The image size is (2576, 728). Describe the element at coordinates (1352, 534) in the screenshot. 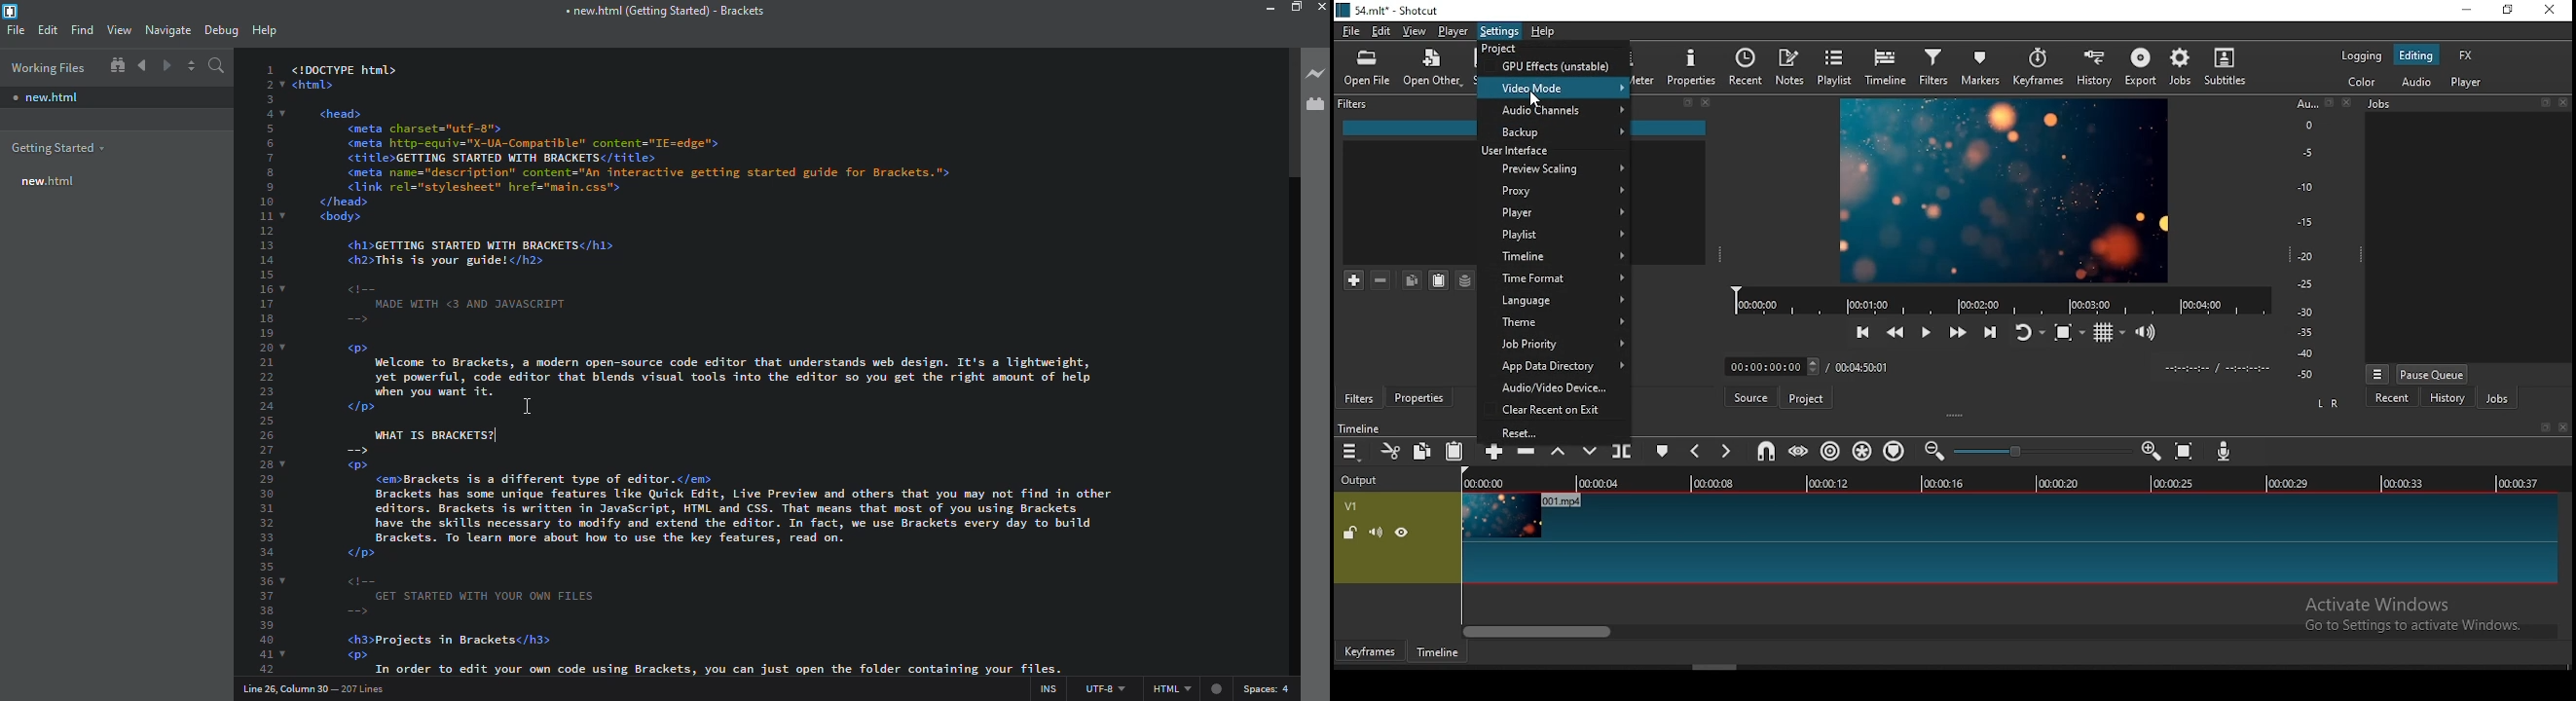

I see `unlock` at that location.